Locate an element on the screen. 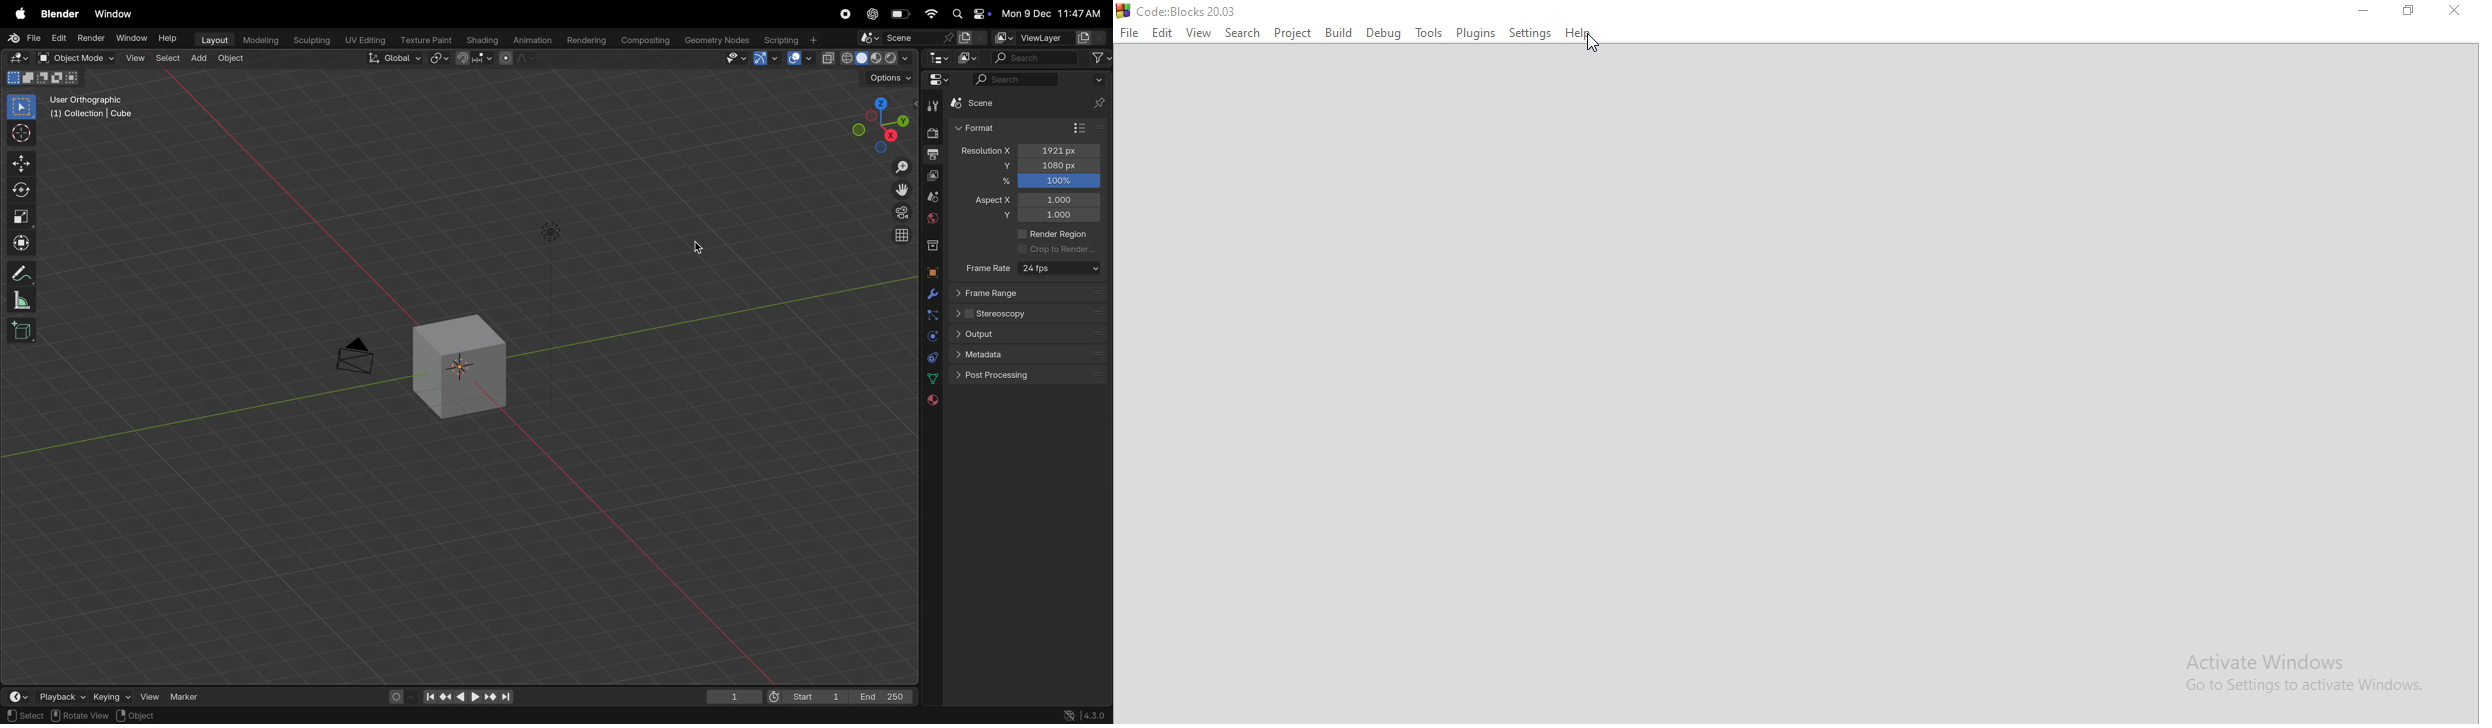 The image size is (2492, 728). Aspect is located at coordinates (990, 203).